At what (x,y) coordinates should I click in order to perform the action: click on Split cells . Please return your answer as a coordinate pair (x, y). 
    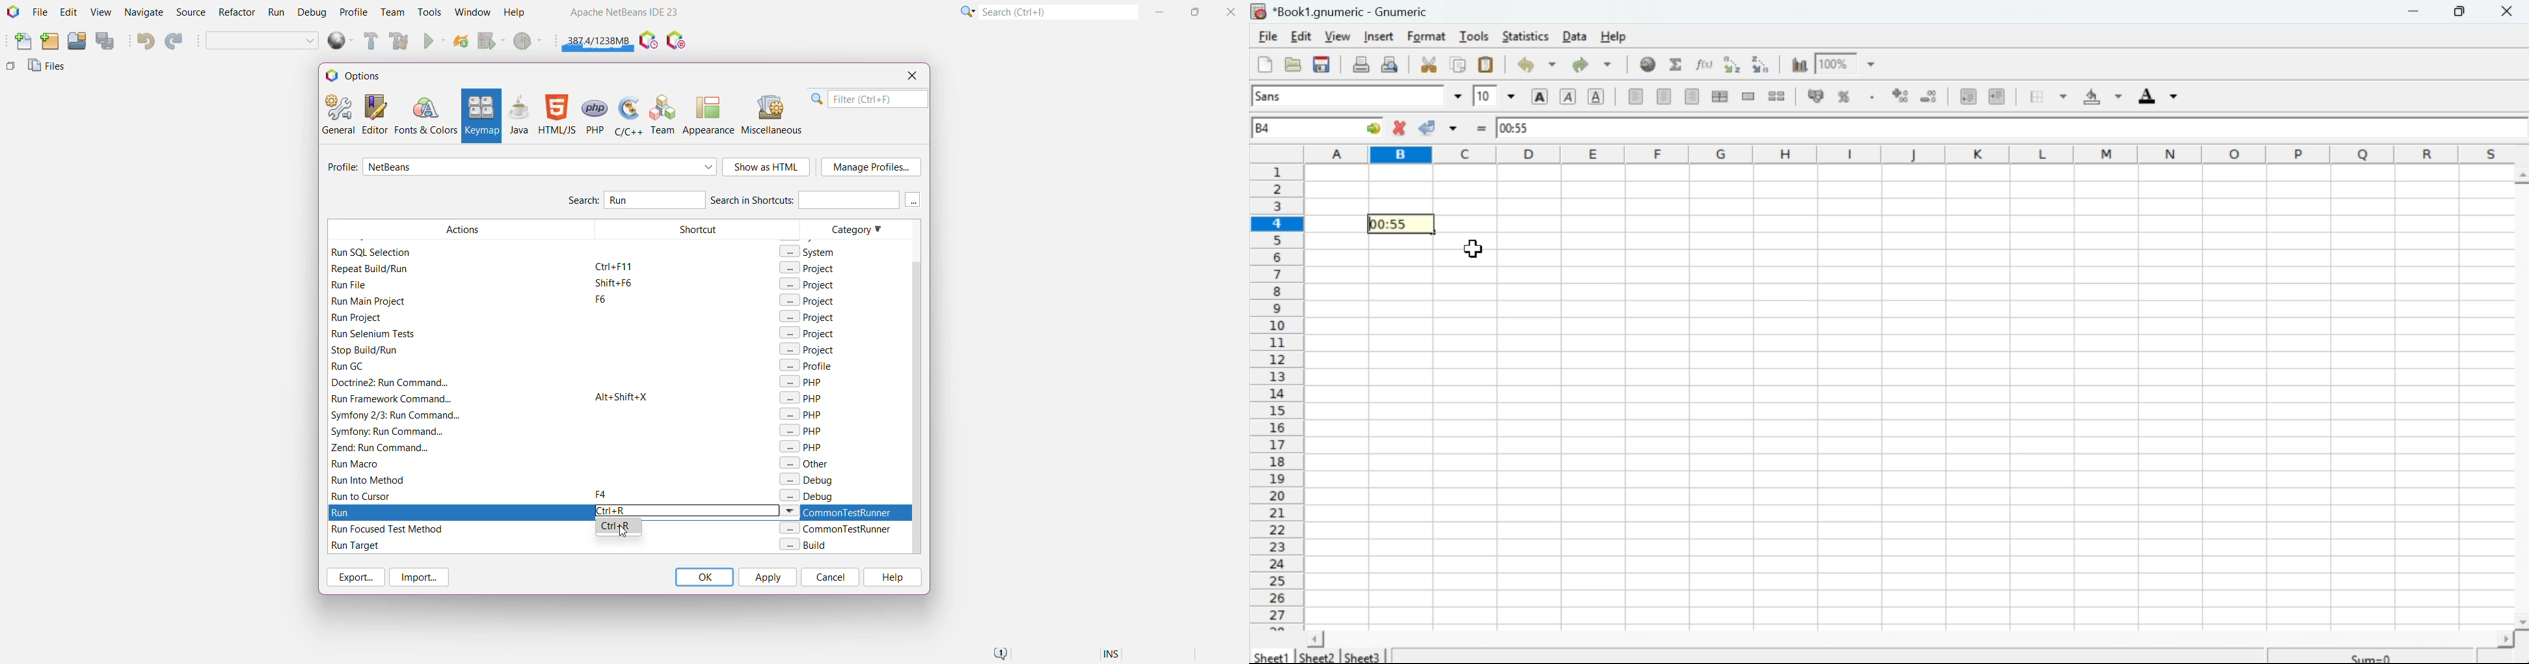
    Looking at the image, I should click on (1778, 96).